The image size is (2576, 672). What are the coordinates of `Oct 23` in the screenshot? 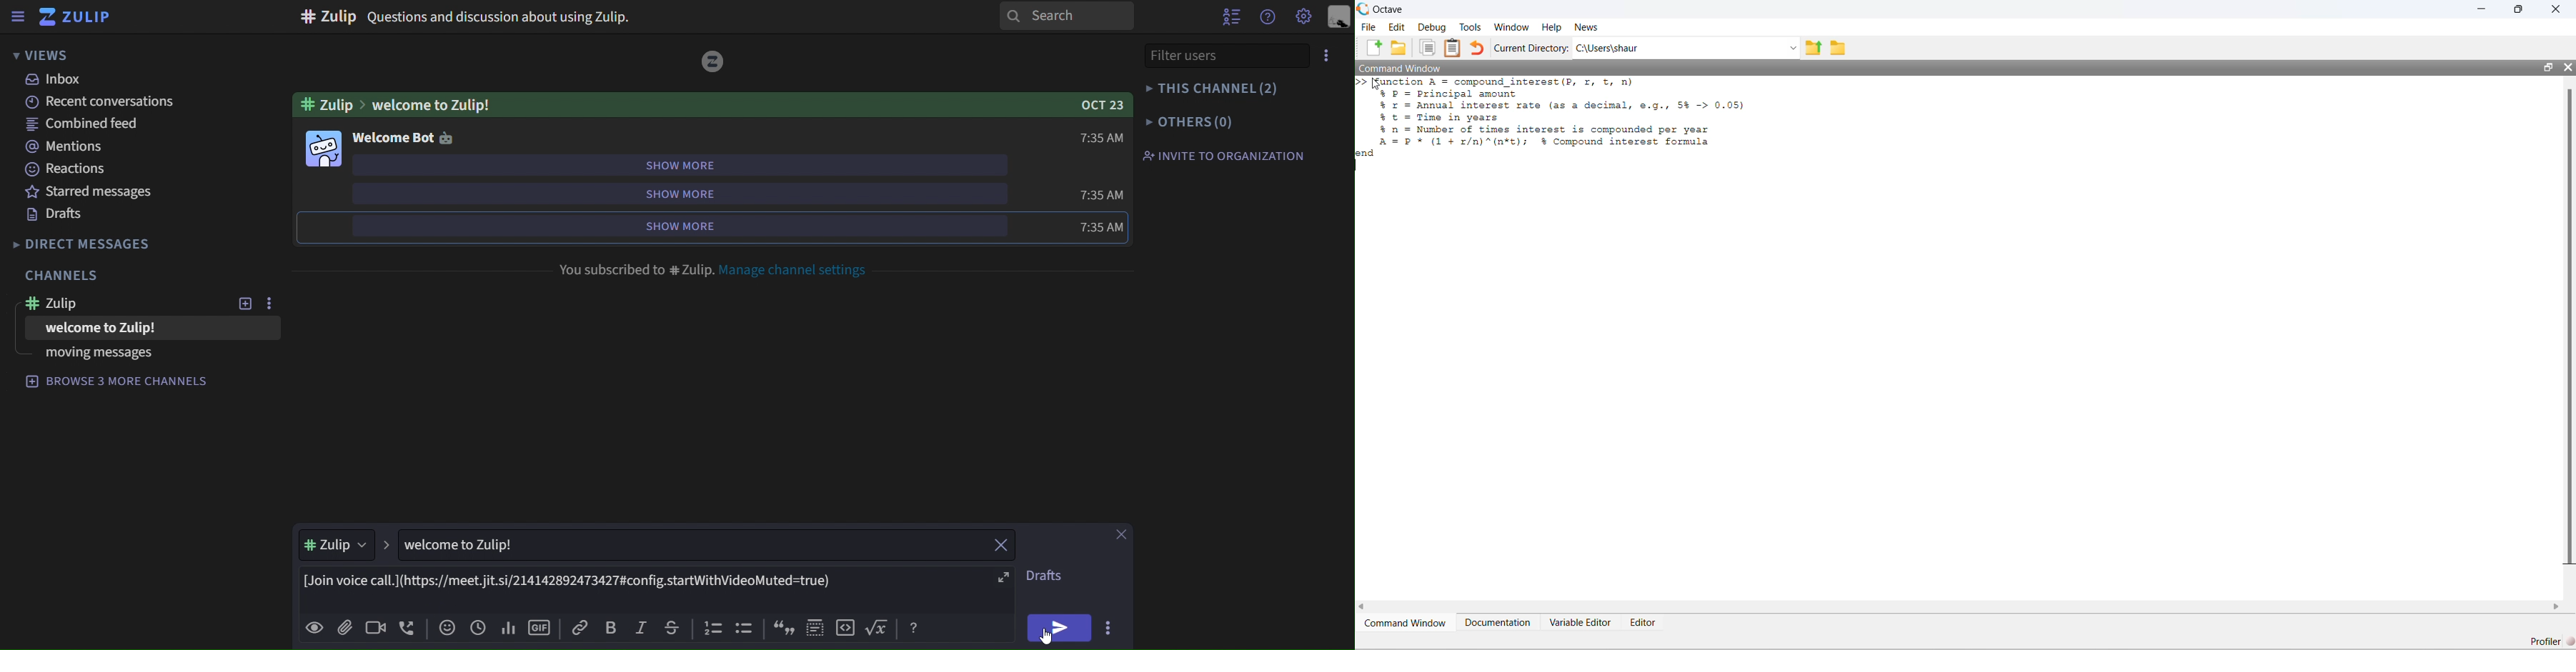 It's located at (1091, 104).